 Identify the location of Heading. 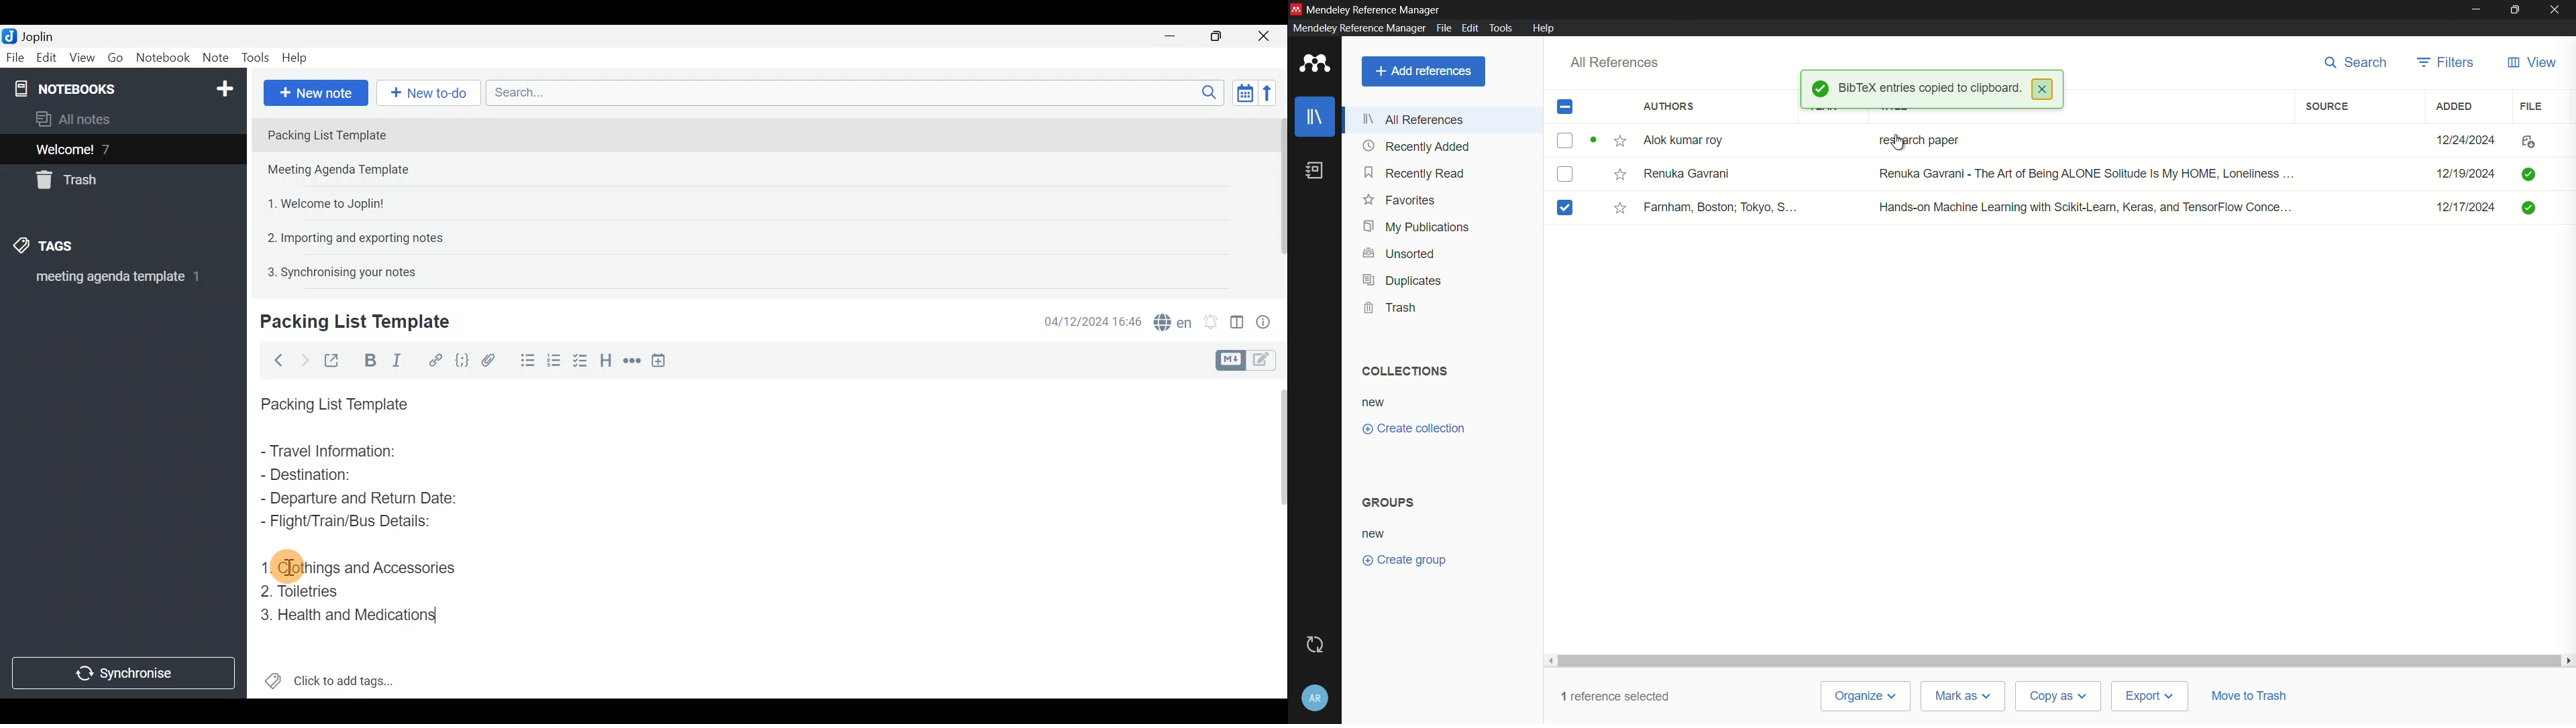
(607, 359).